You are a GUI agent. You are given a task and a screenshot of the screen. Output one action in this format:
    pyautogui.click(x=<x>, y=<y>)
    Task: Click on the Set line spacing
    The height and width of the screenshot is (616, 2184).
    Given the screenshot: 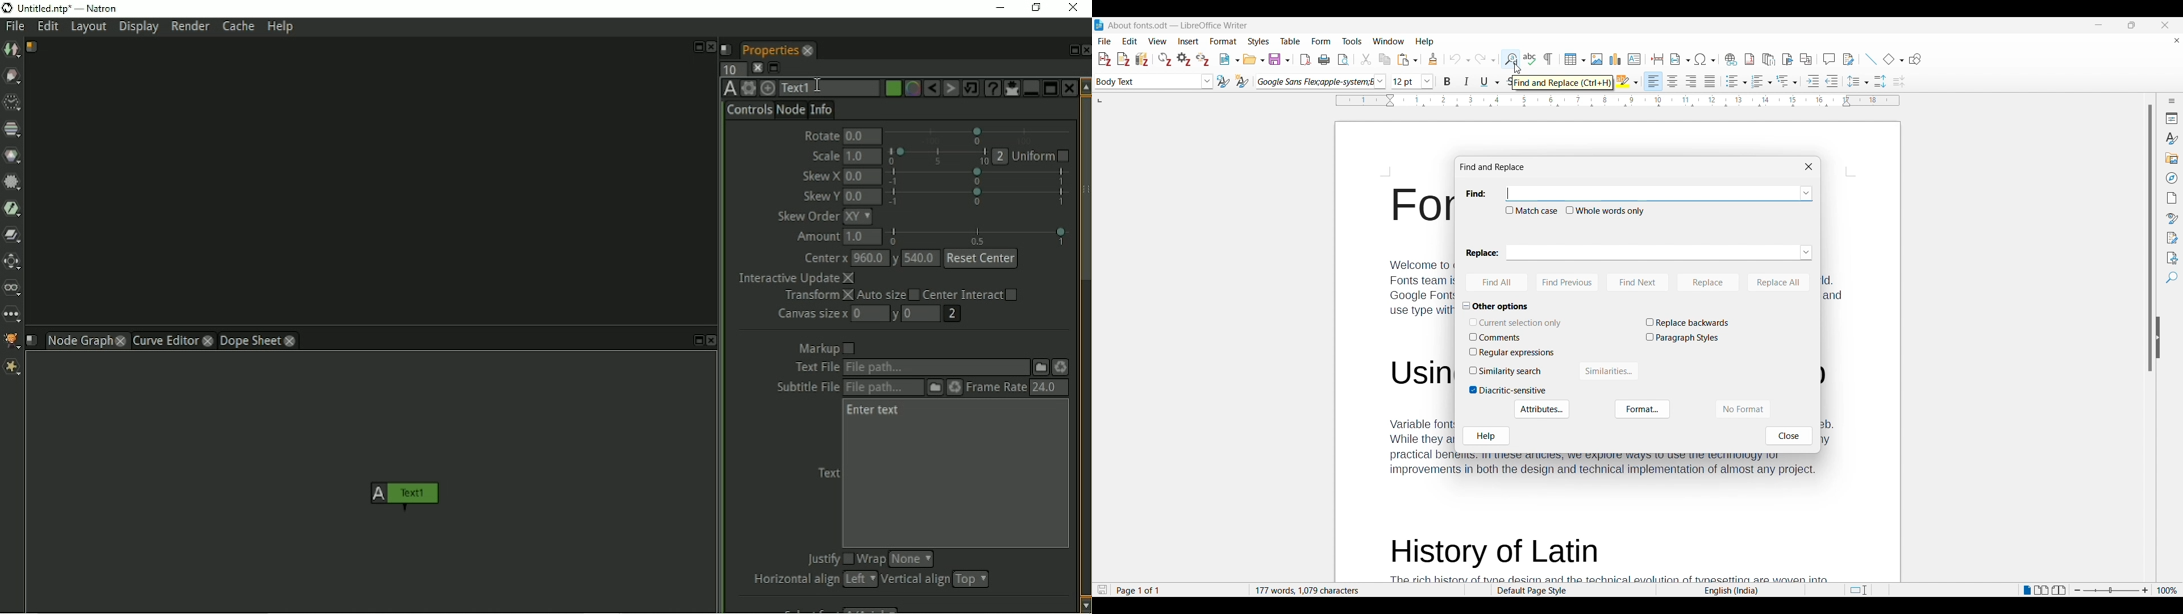 What is the action you would take?
    pyautogui.click(x=1858, y=81)
    